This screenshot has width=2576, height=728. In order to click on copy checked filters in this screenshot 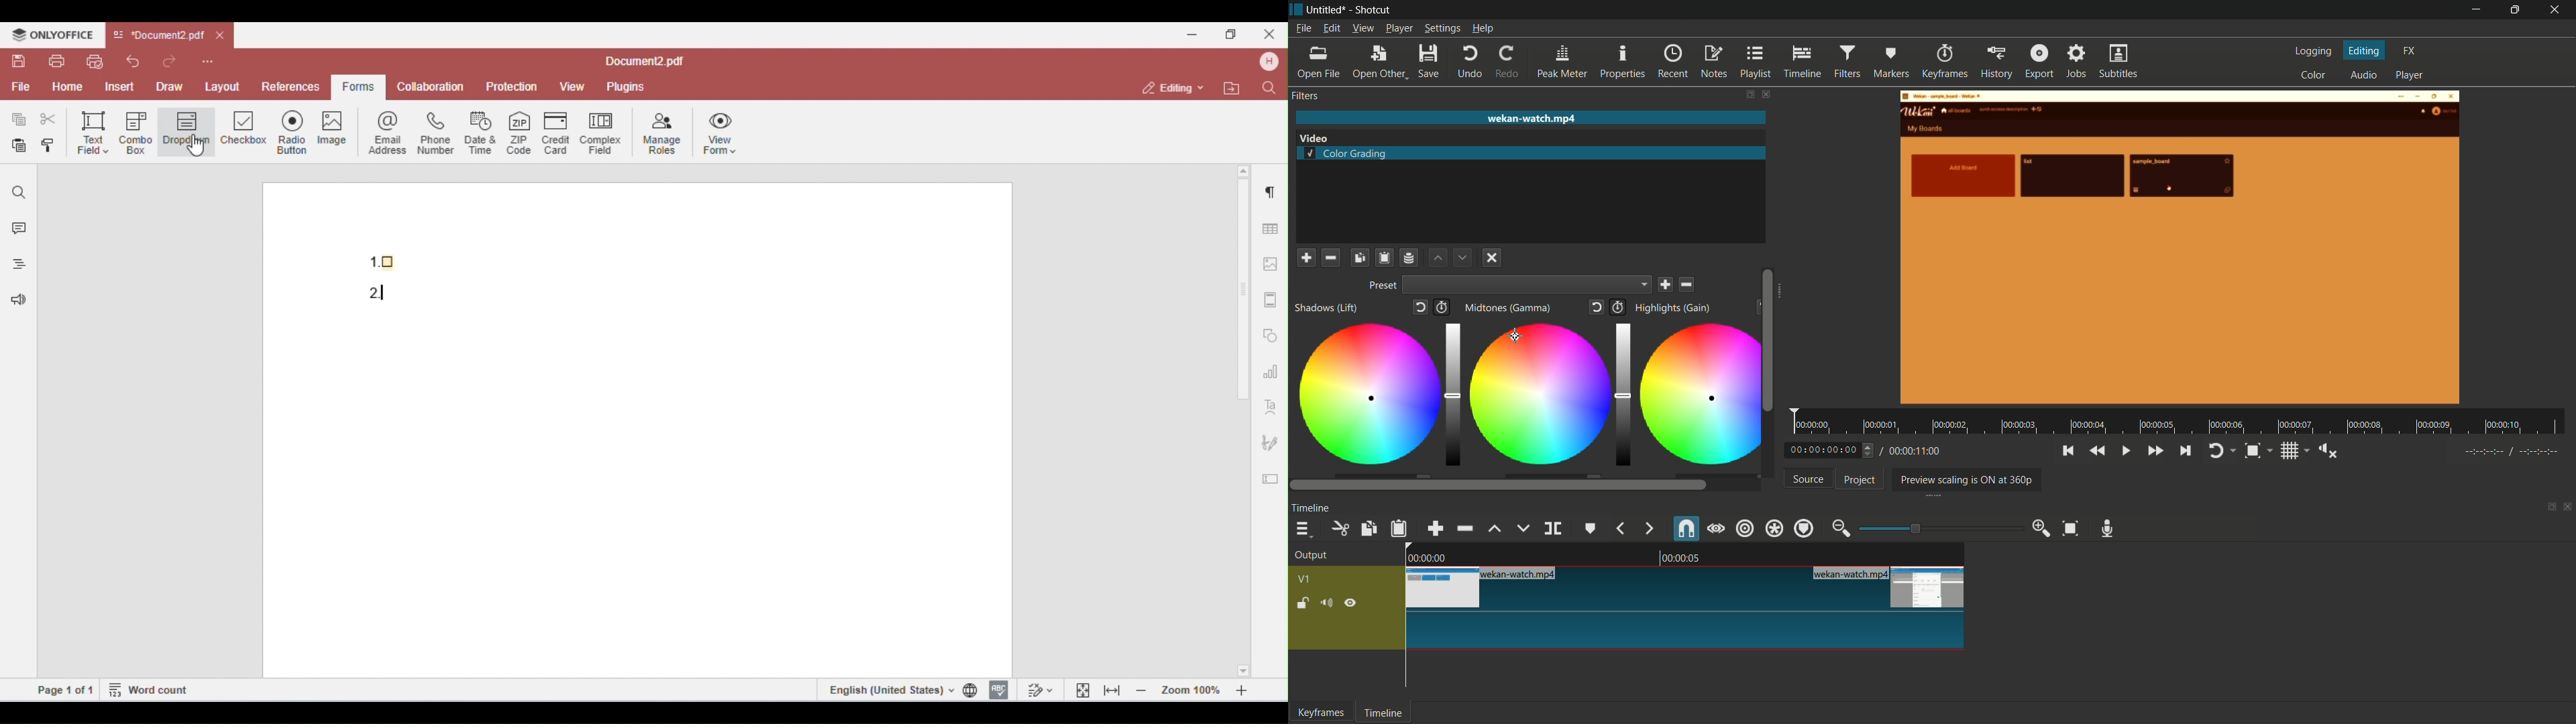, I will do `click(1359, 259)`.